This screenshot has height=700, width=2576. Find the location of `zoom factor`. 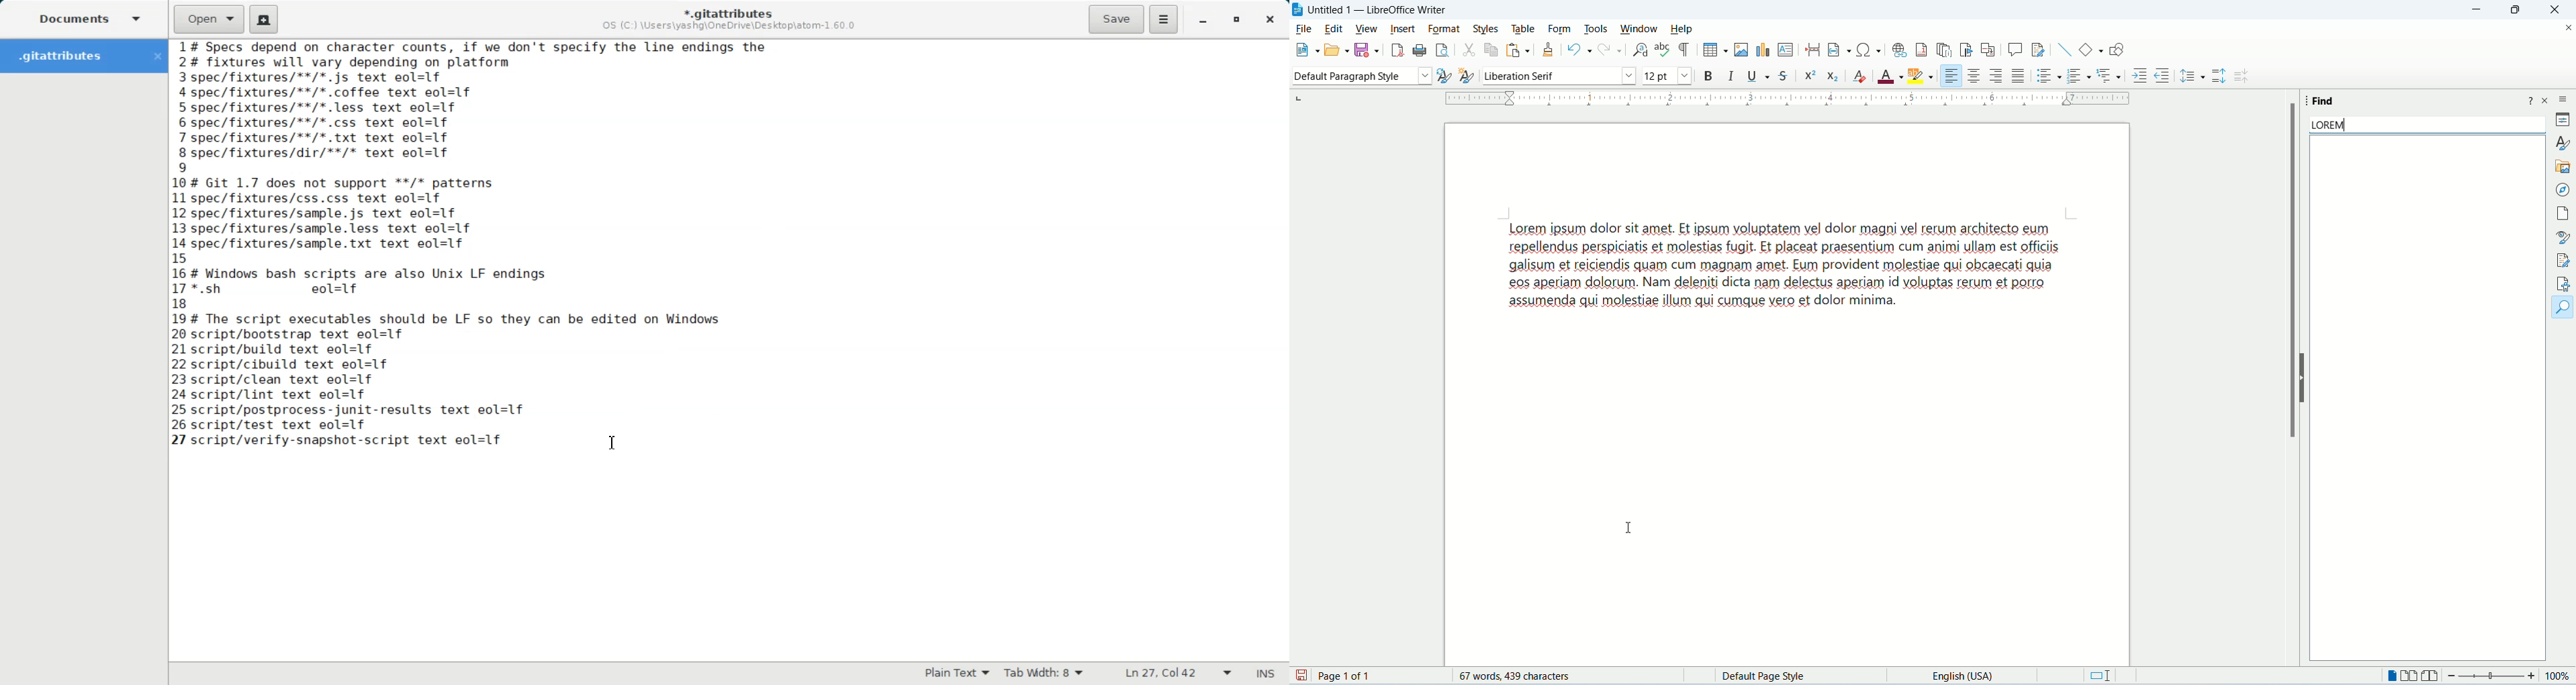

zoom factor is located at coordinates (2509, 675).